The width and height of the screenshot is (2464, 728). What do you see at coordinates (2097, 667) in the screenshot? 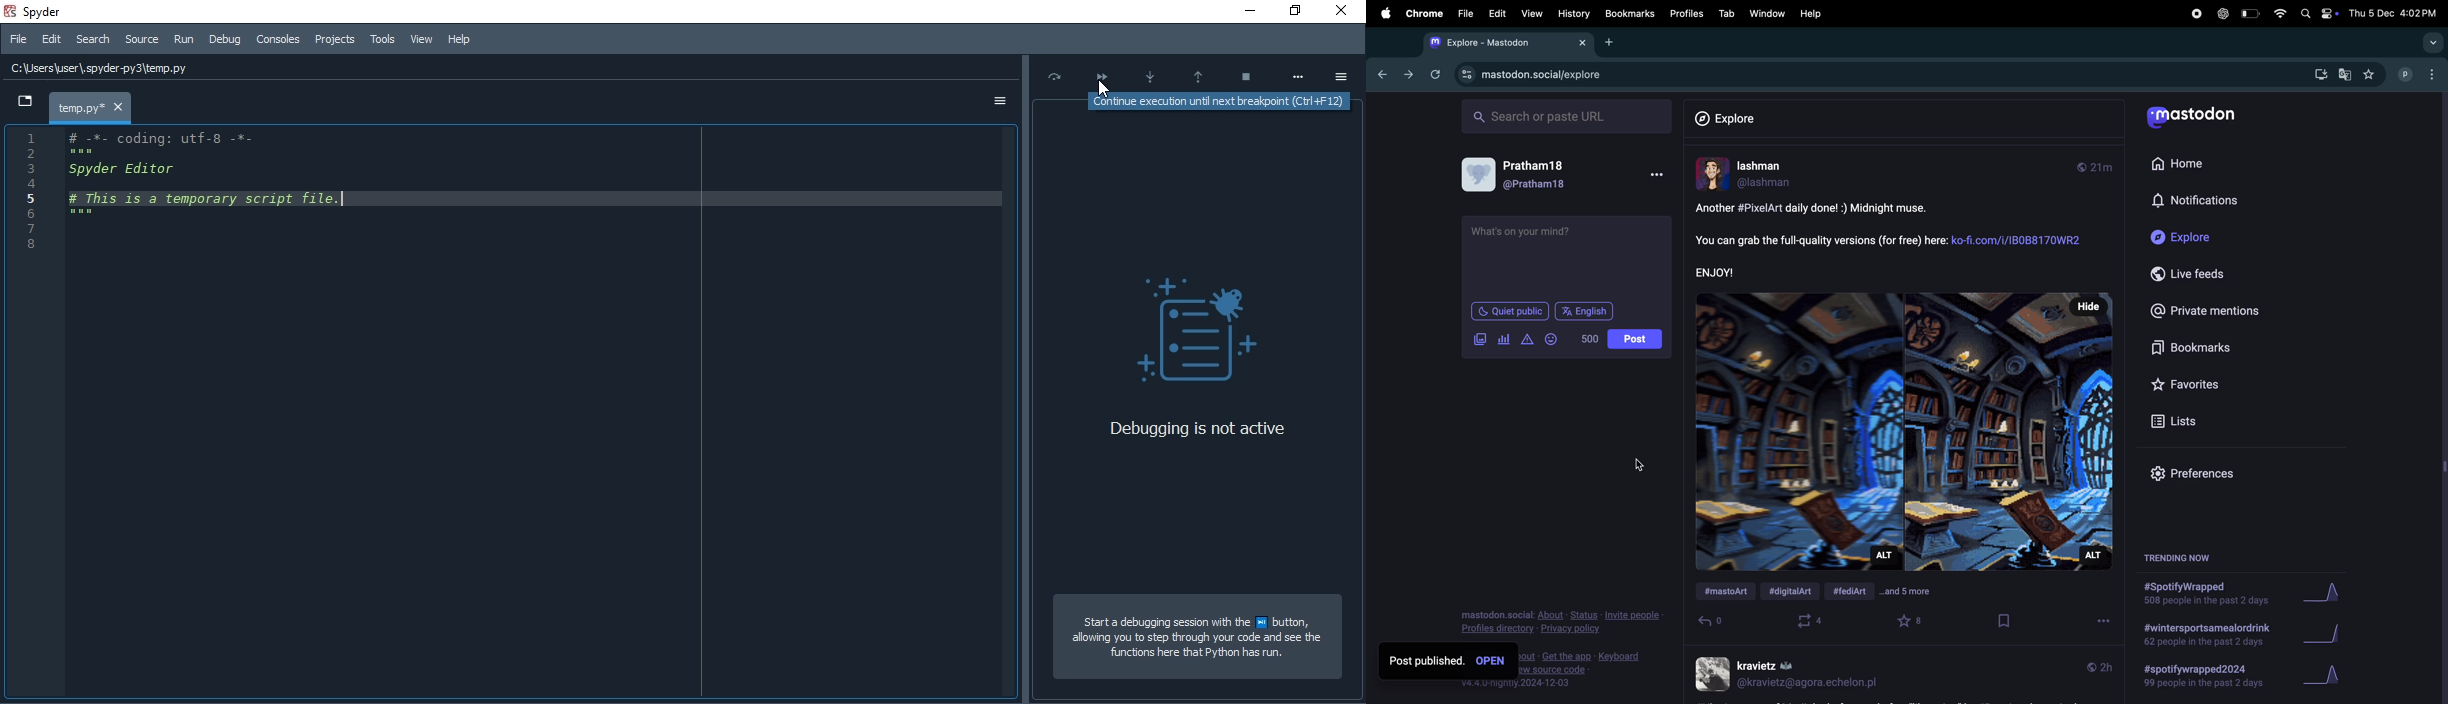
I see `time line` at bounding box center [2097, 667].